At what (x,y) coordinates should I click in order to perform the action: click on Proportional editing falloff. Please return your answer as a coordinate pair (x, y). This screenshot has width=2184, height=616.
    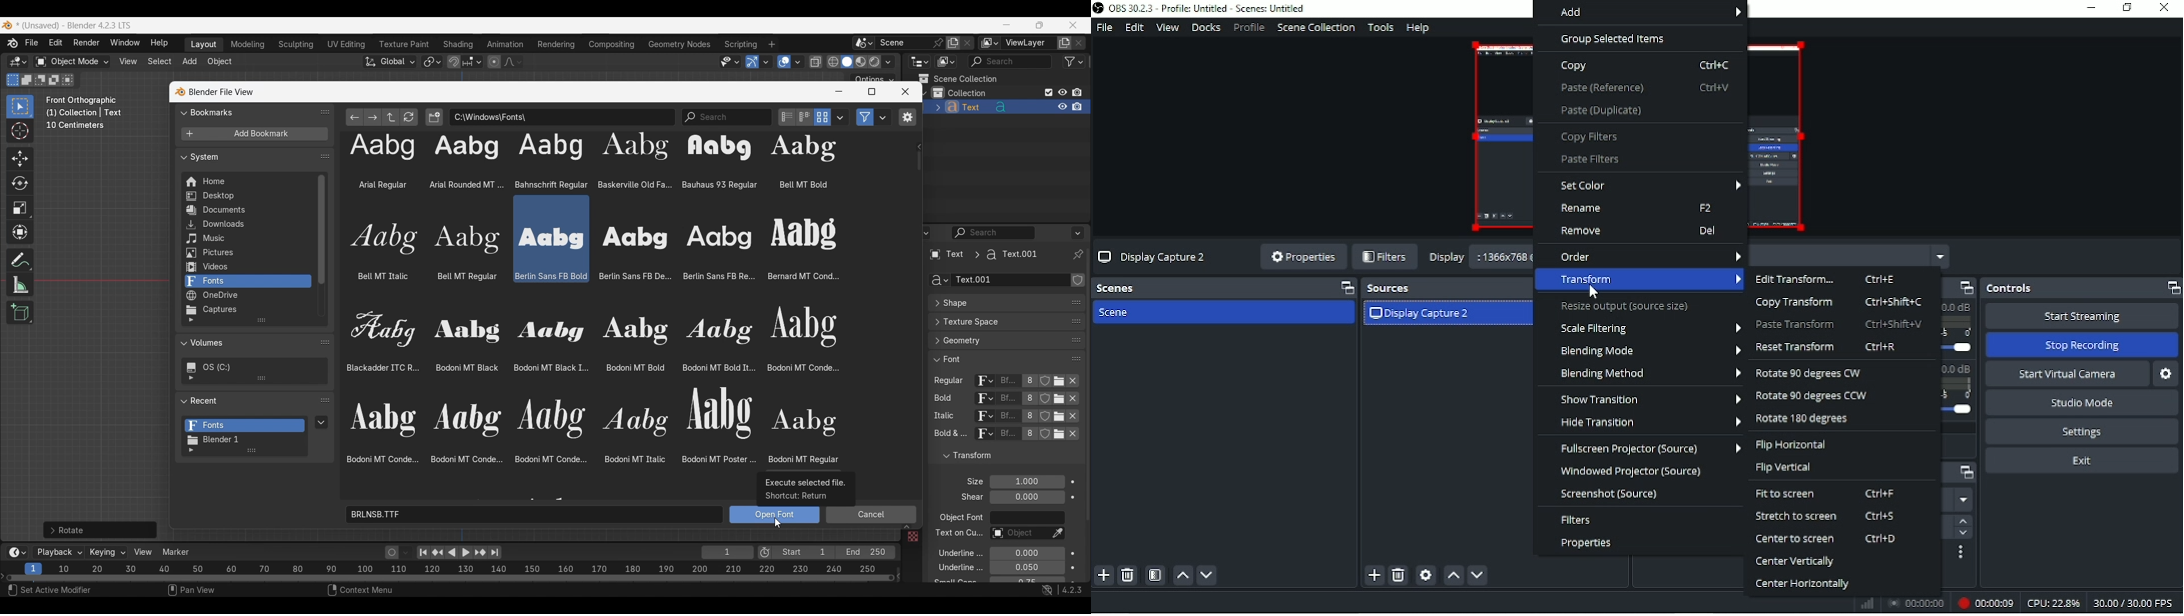
    Looking at the image, I should click on (513, 61).